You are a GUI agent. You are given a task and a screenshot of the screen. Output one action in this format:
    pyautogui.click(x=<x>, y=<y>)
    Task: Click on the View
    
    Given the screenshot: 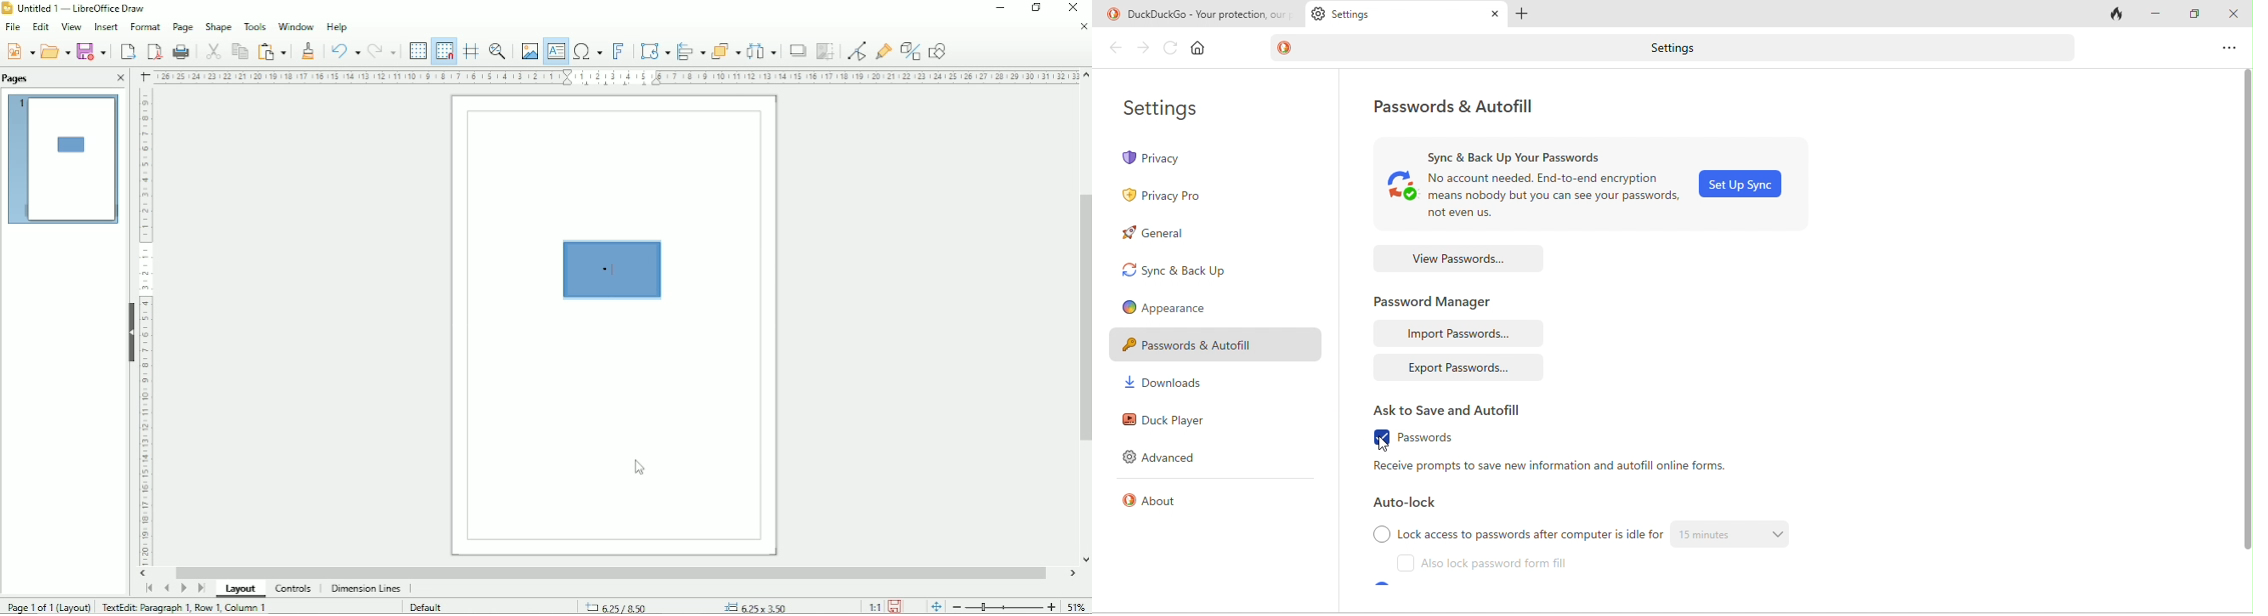 What is the action you would take?
    pyautogui.click(x=70, y=25)
    